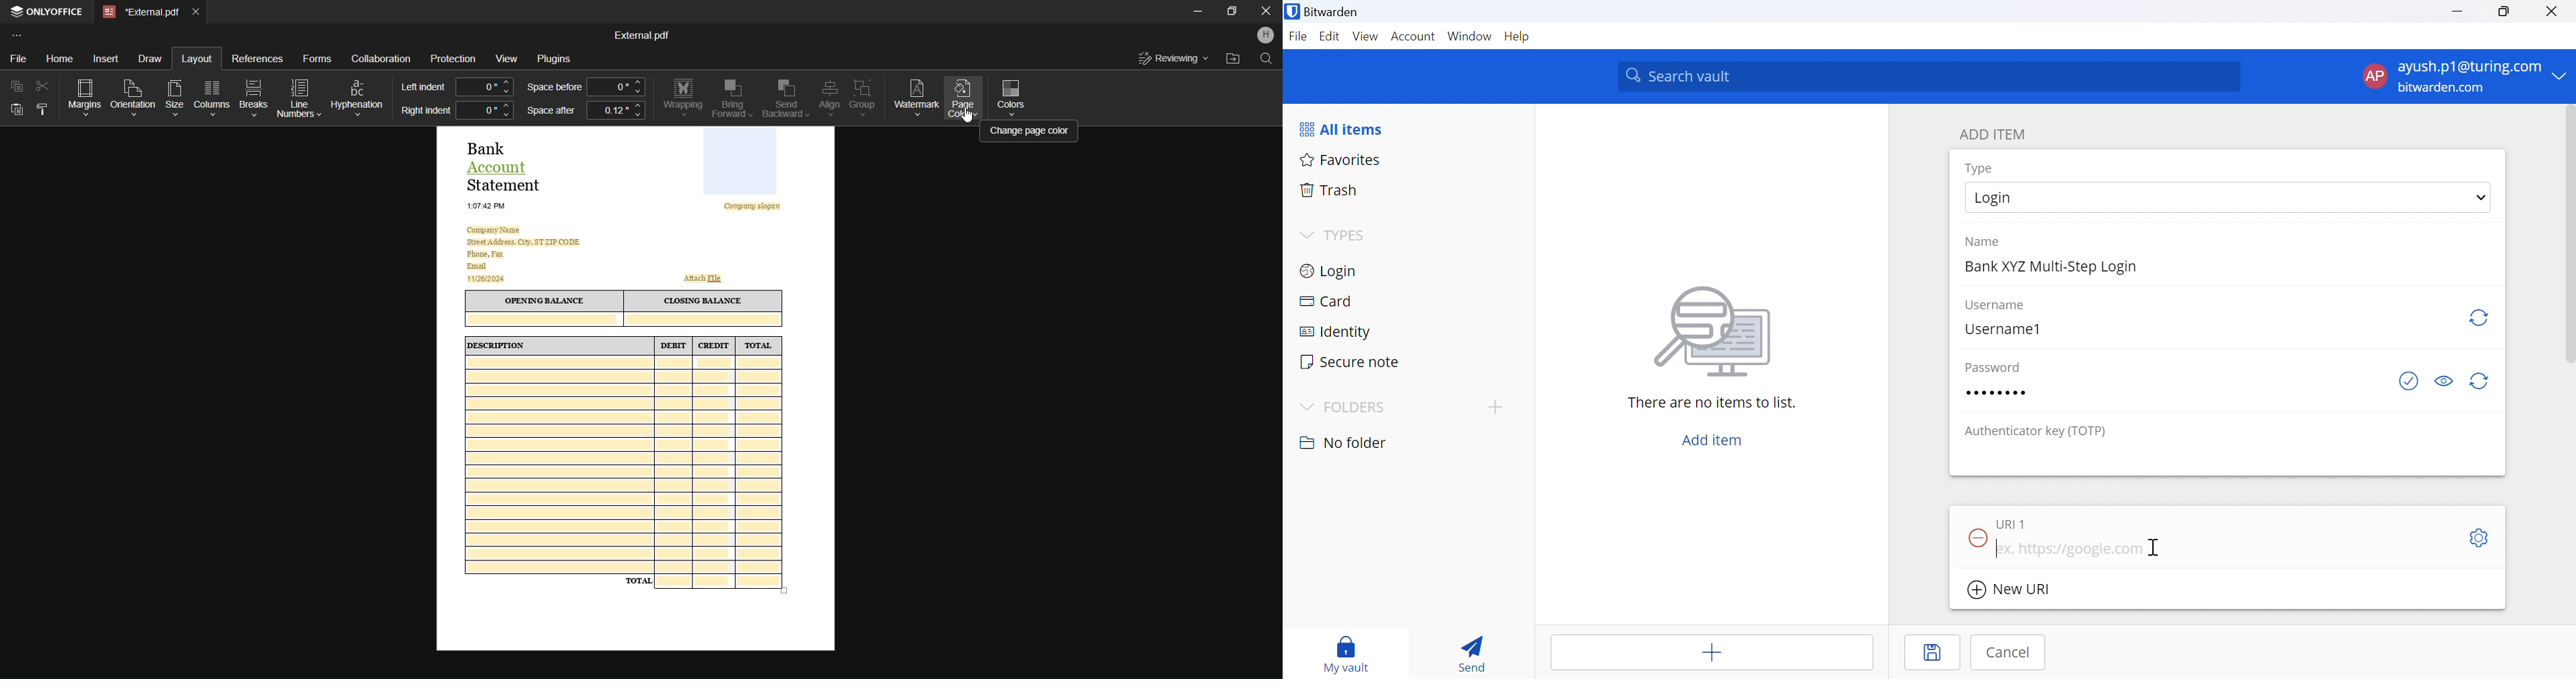 This screenshot has height=700, width=2576. Describe the element at coordinates (1341, 159) in the screenshot. I see `Favorites` at that location.